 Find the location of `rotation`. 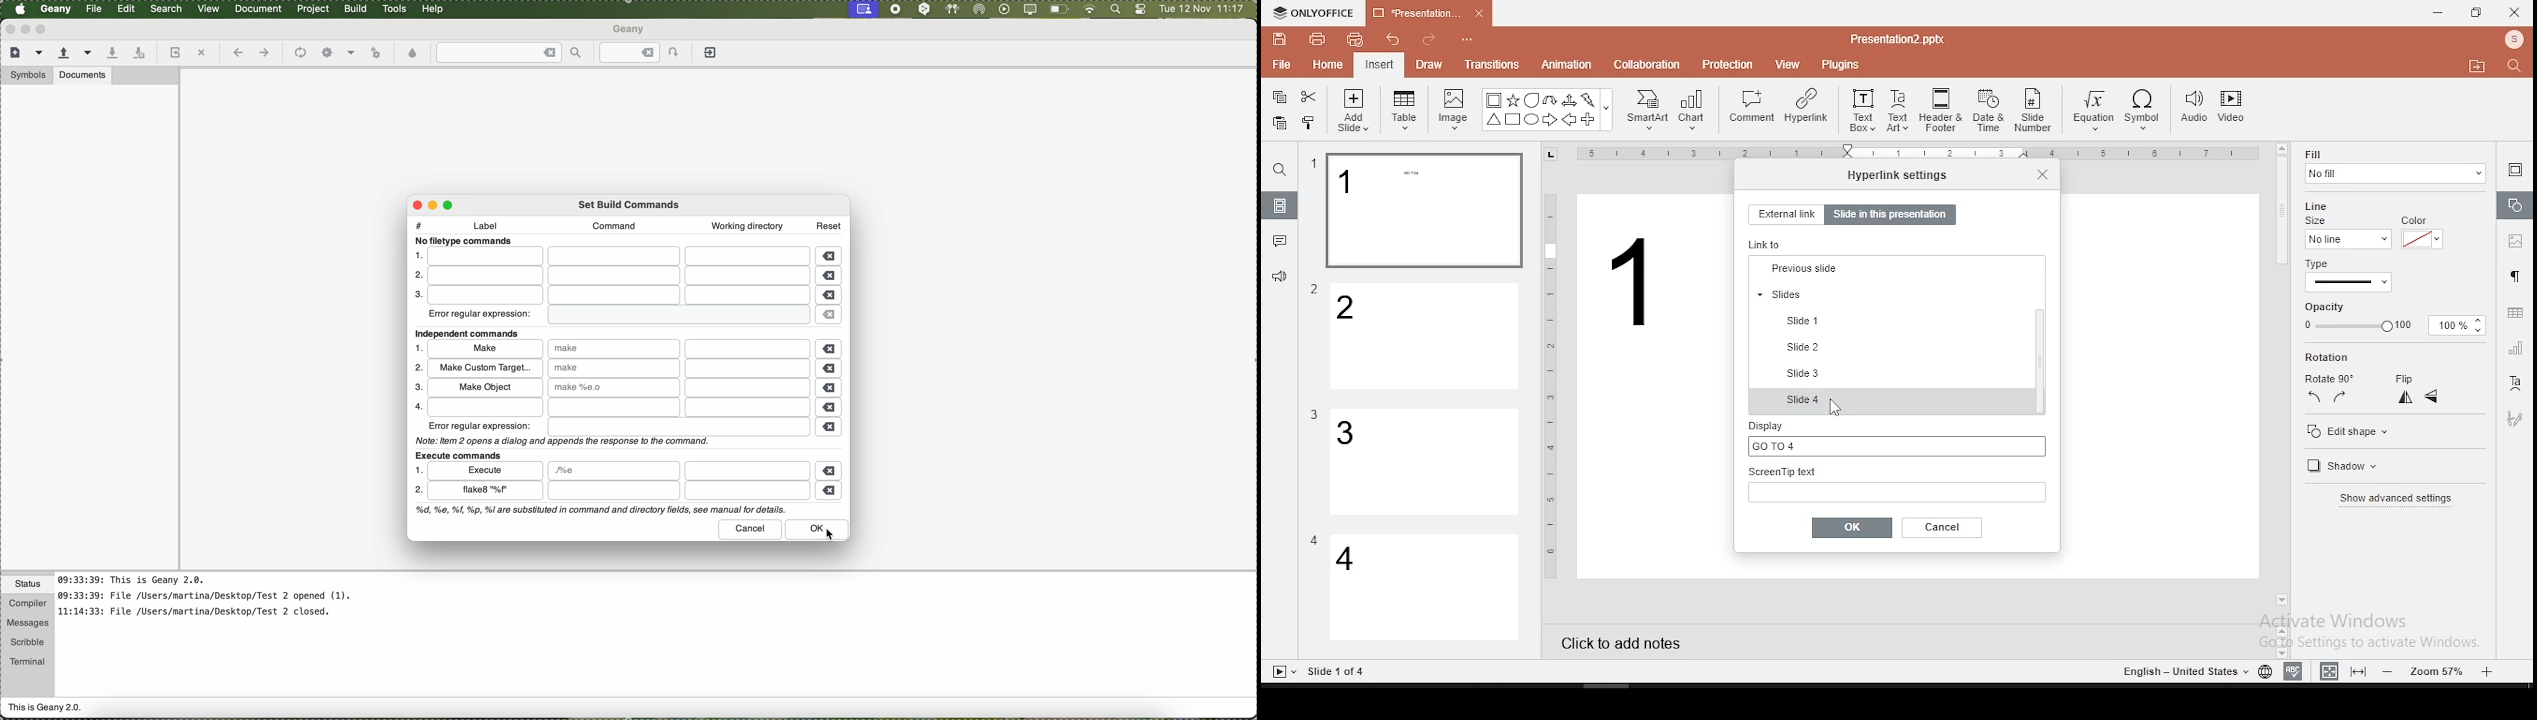

rotation is located at coordinates (2360, 358).